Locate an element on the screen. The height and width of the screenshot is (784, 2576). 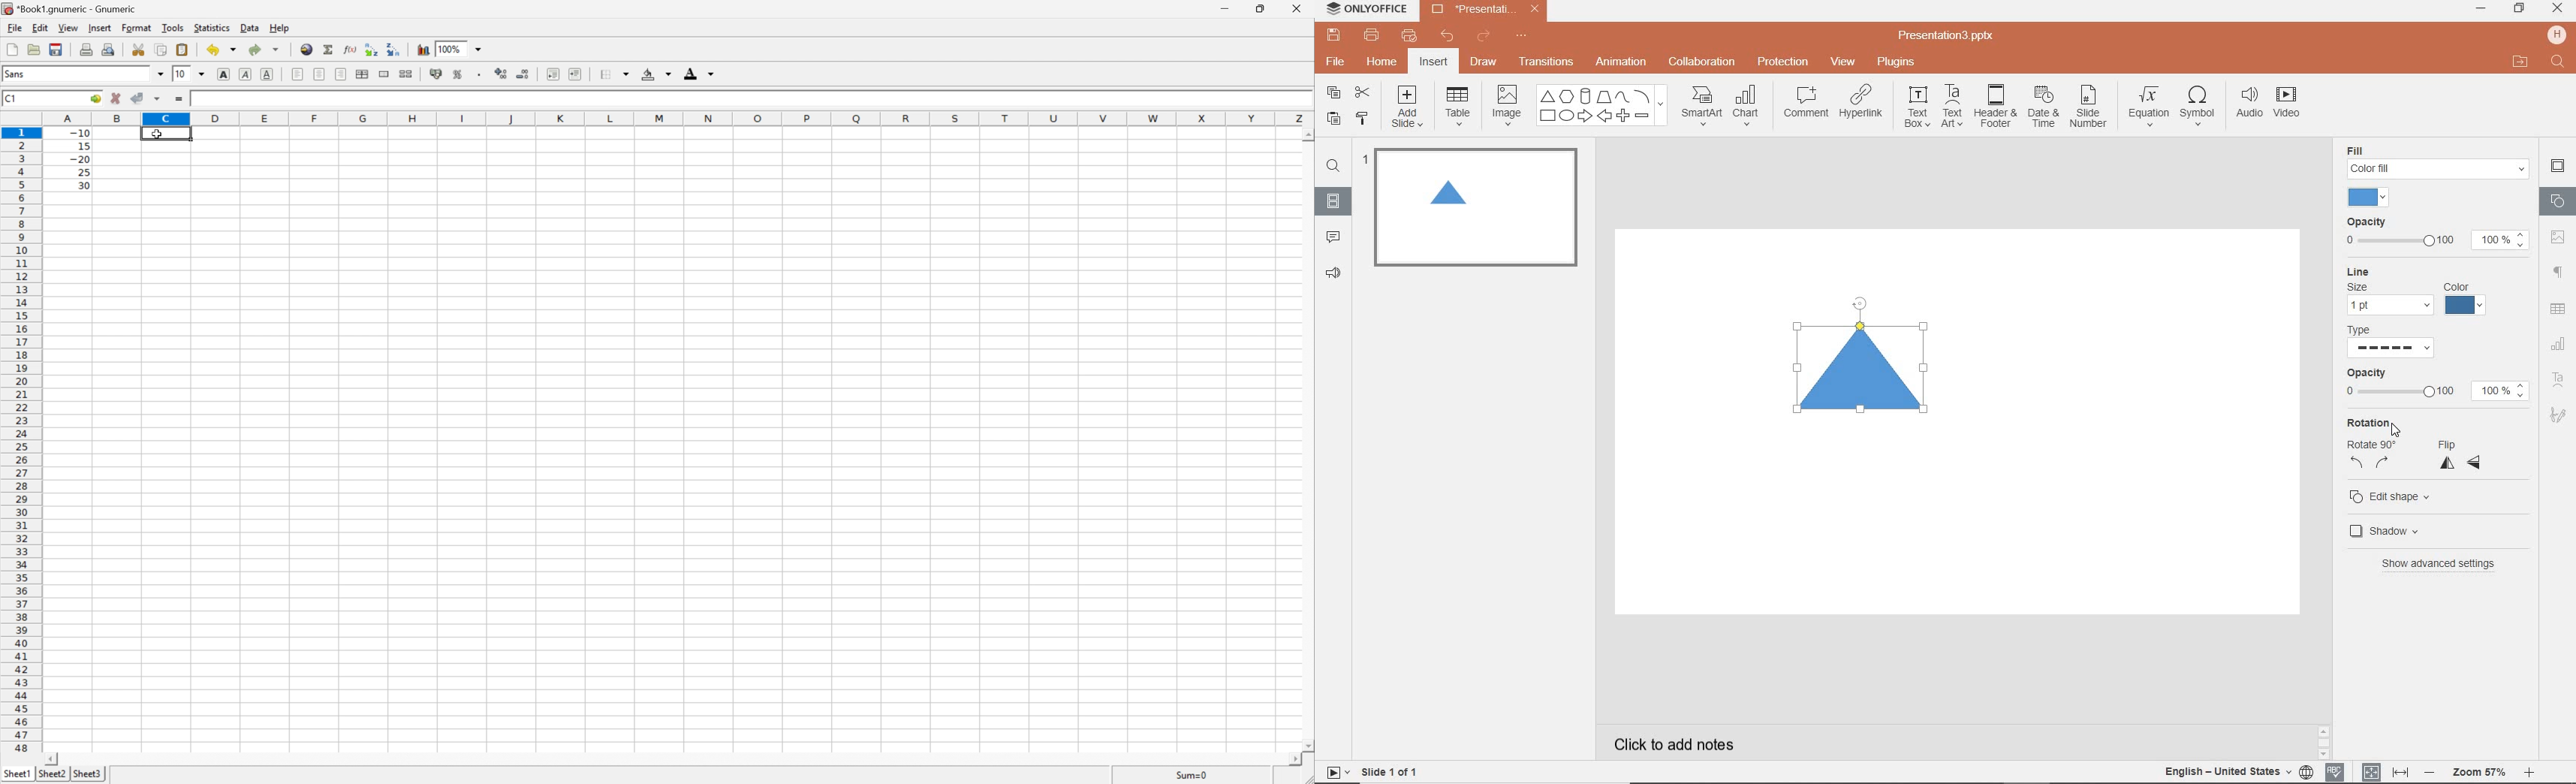
SLIDE SETTINGS is located at coordinates (2558, 167).